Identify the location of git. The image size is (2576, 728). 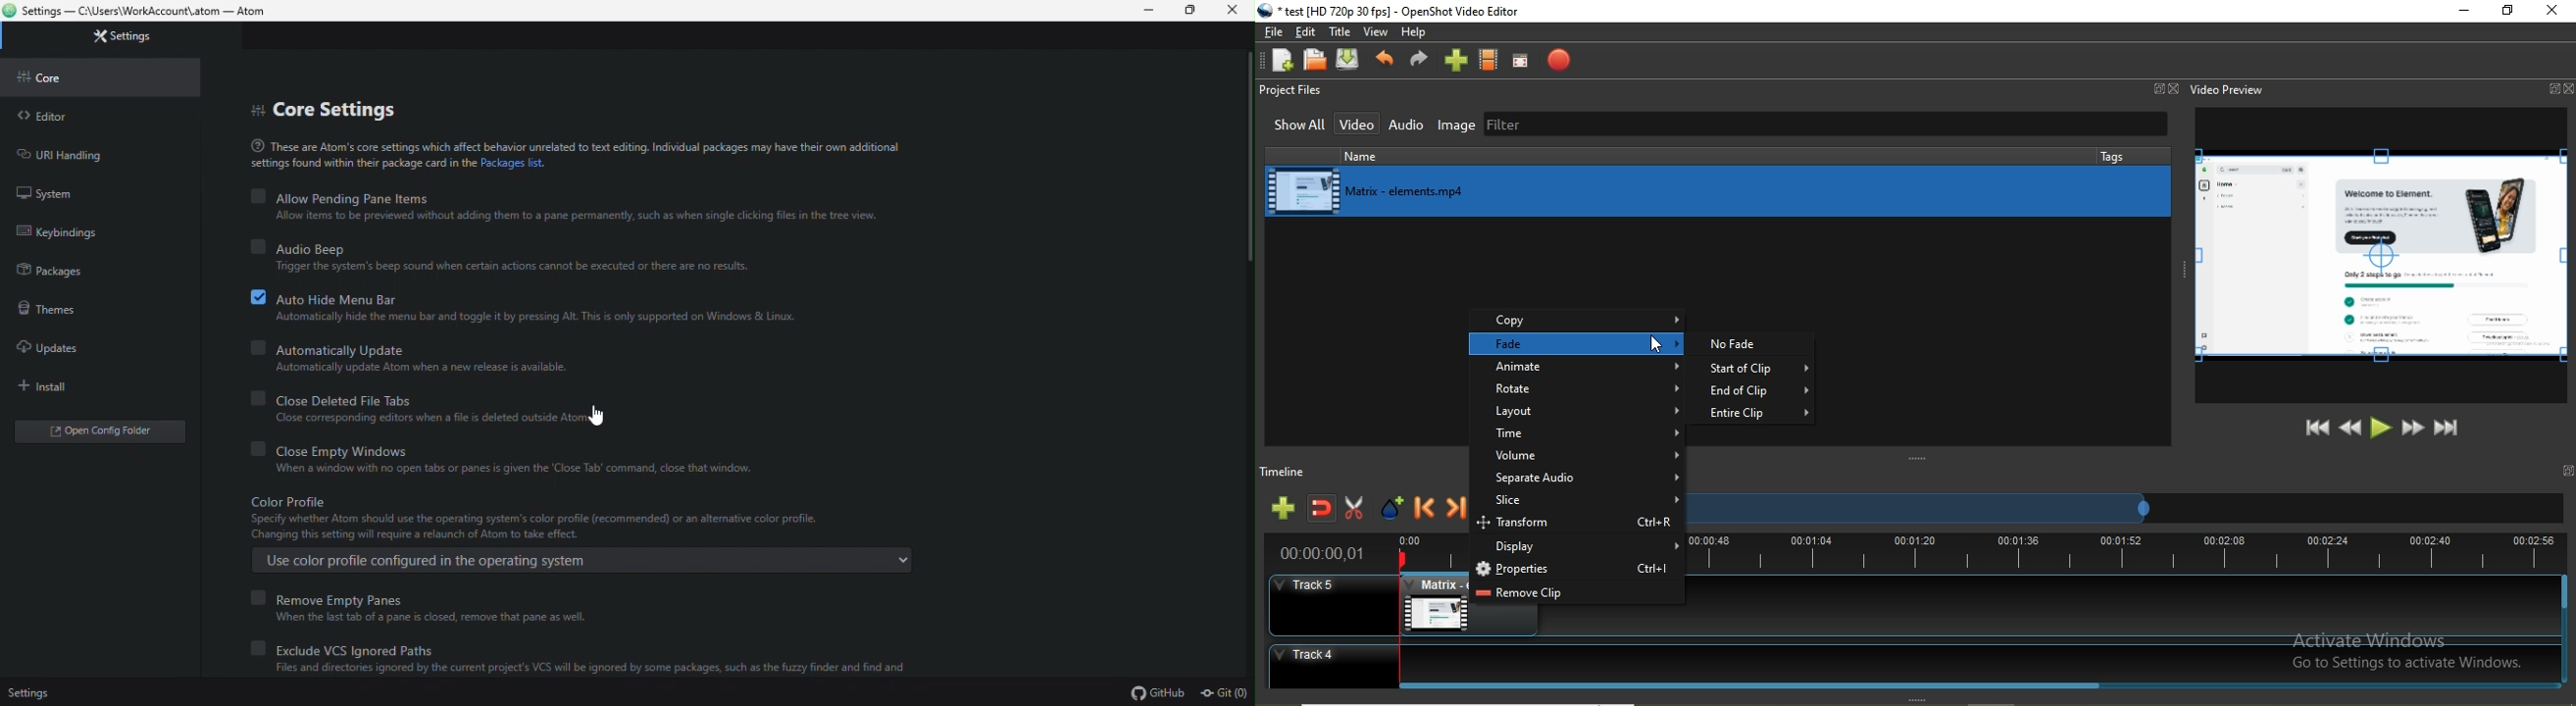
(1226, 692).